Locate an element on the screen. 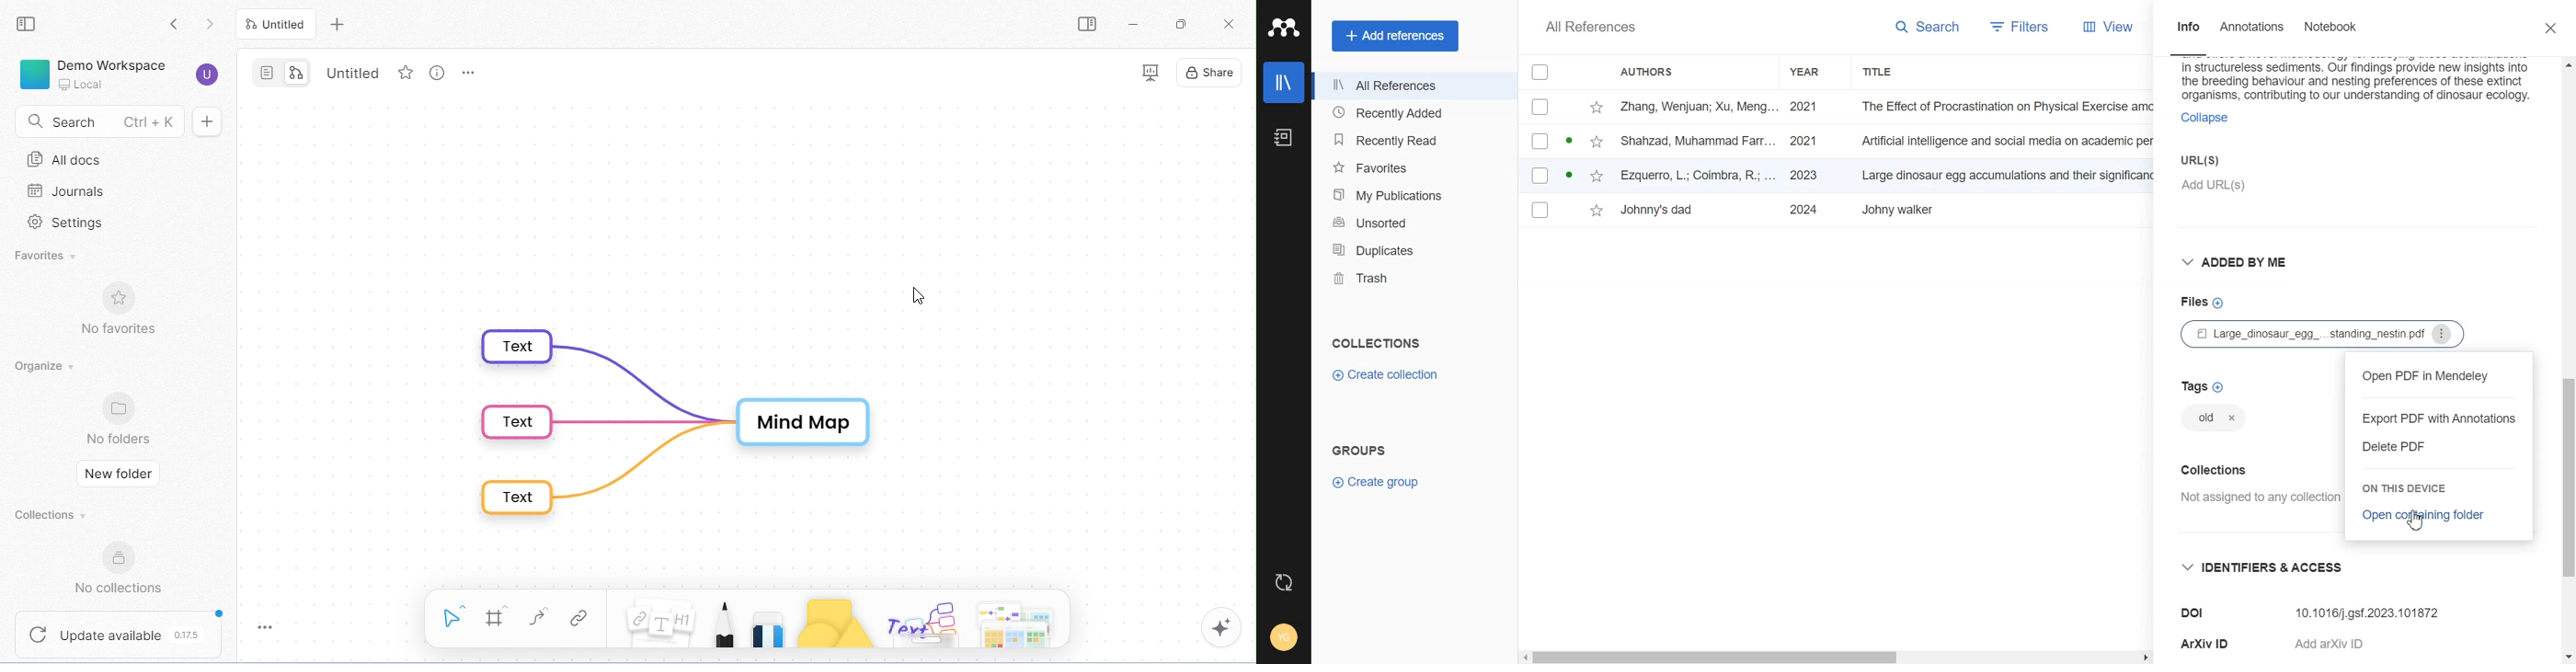 Image resolution: width=2576 pixels, height=672 pixels. Checklist is located at coordinates (1537, 71).